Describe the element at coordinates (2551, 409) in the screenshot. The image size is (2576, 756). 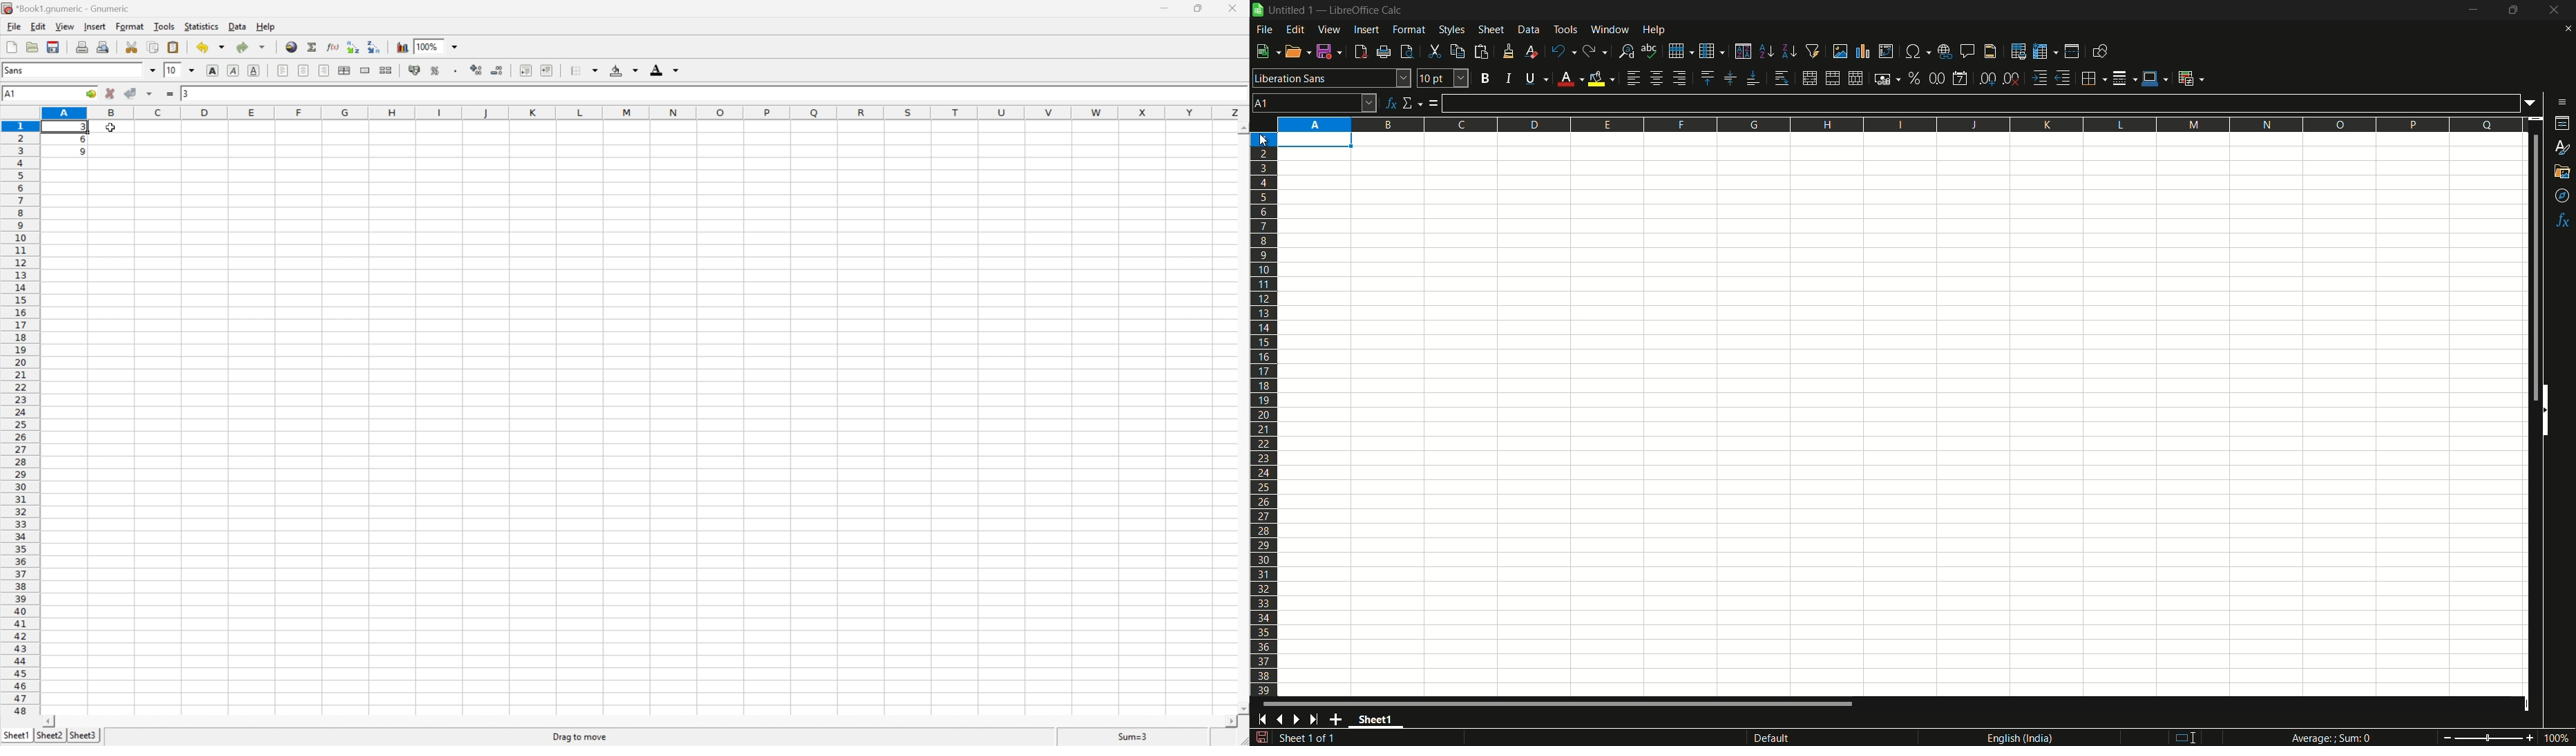
I see `hide sidebar` at that location.